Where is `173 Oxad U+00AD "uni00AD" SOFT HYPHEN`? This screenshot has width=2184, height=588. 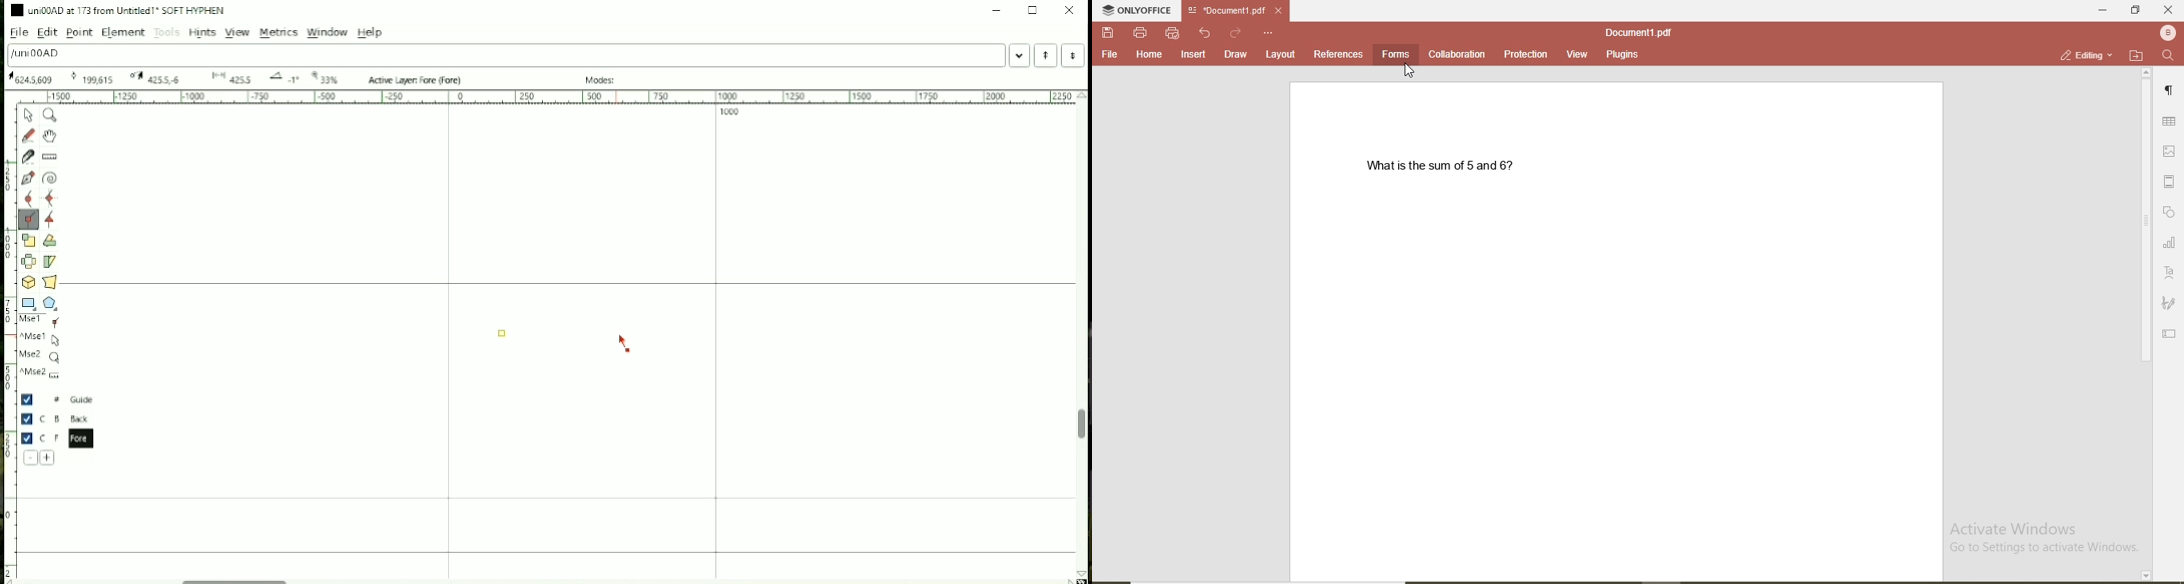
173 Oxad U+00AD "uni00AD" SOFT HYPHEN is located at coordinates (32, 79).